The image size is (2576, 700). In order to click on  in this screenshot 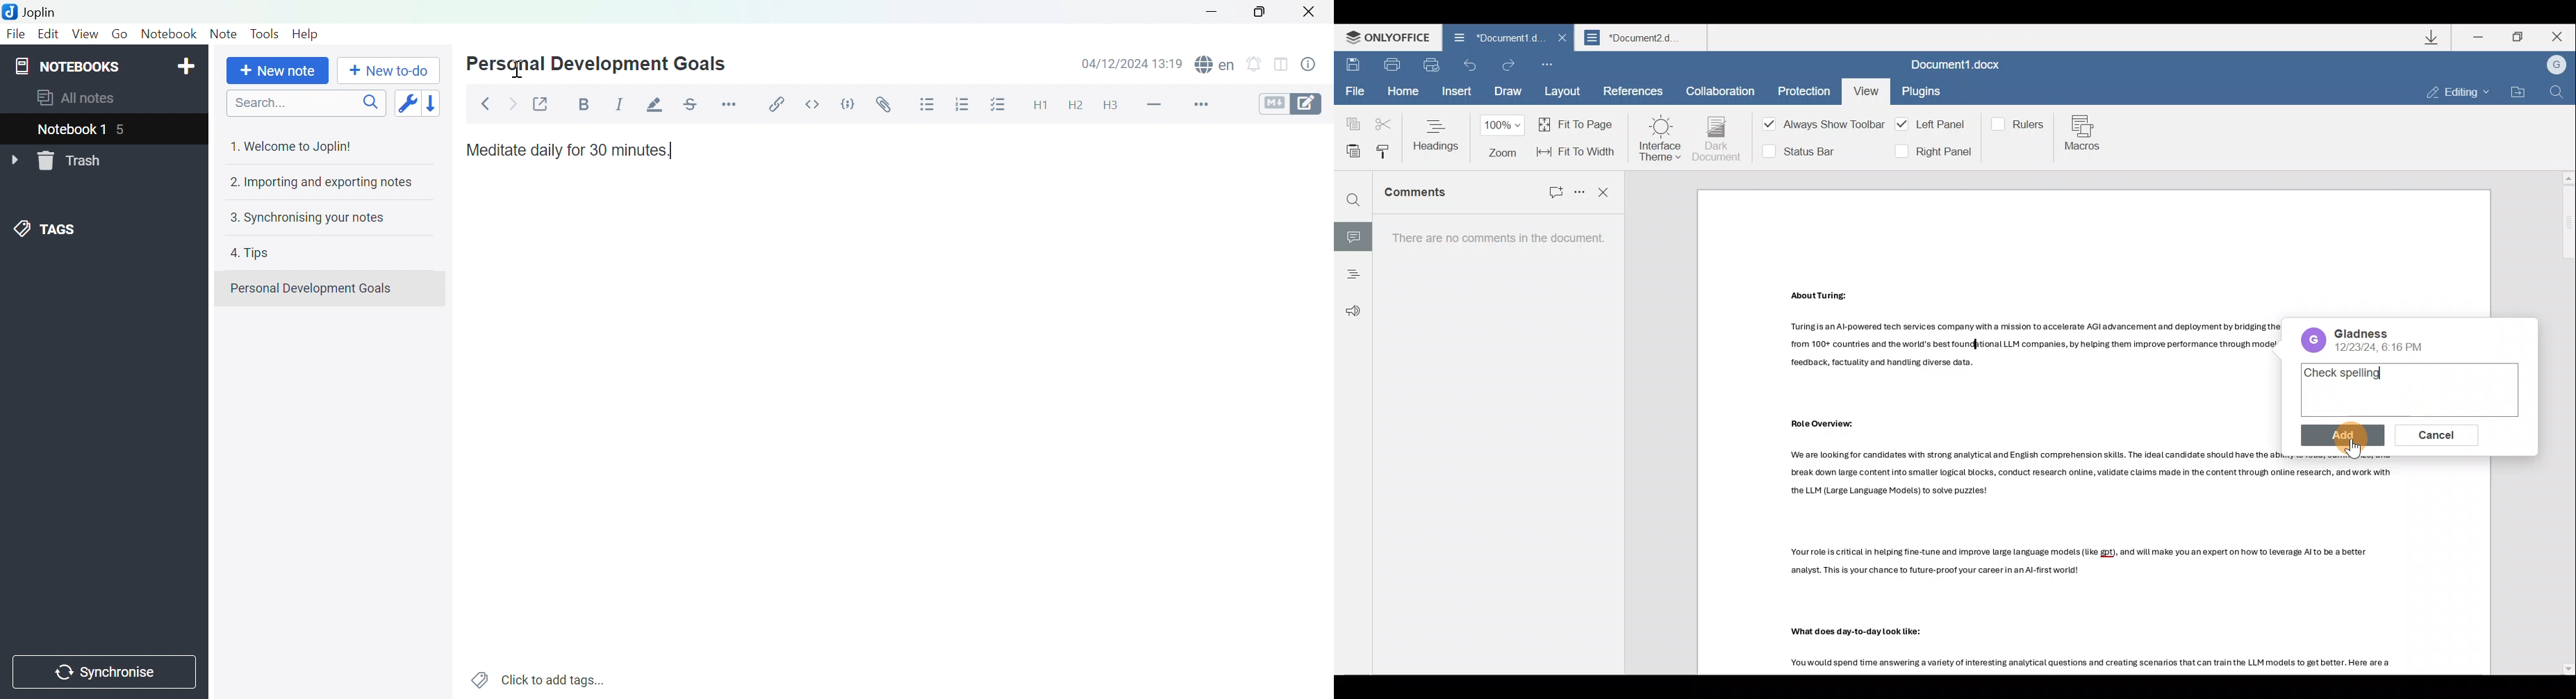, I will do `click(2097, 663)`.